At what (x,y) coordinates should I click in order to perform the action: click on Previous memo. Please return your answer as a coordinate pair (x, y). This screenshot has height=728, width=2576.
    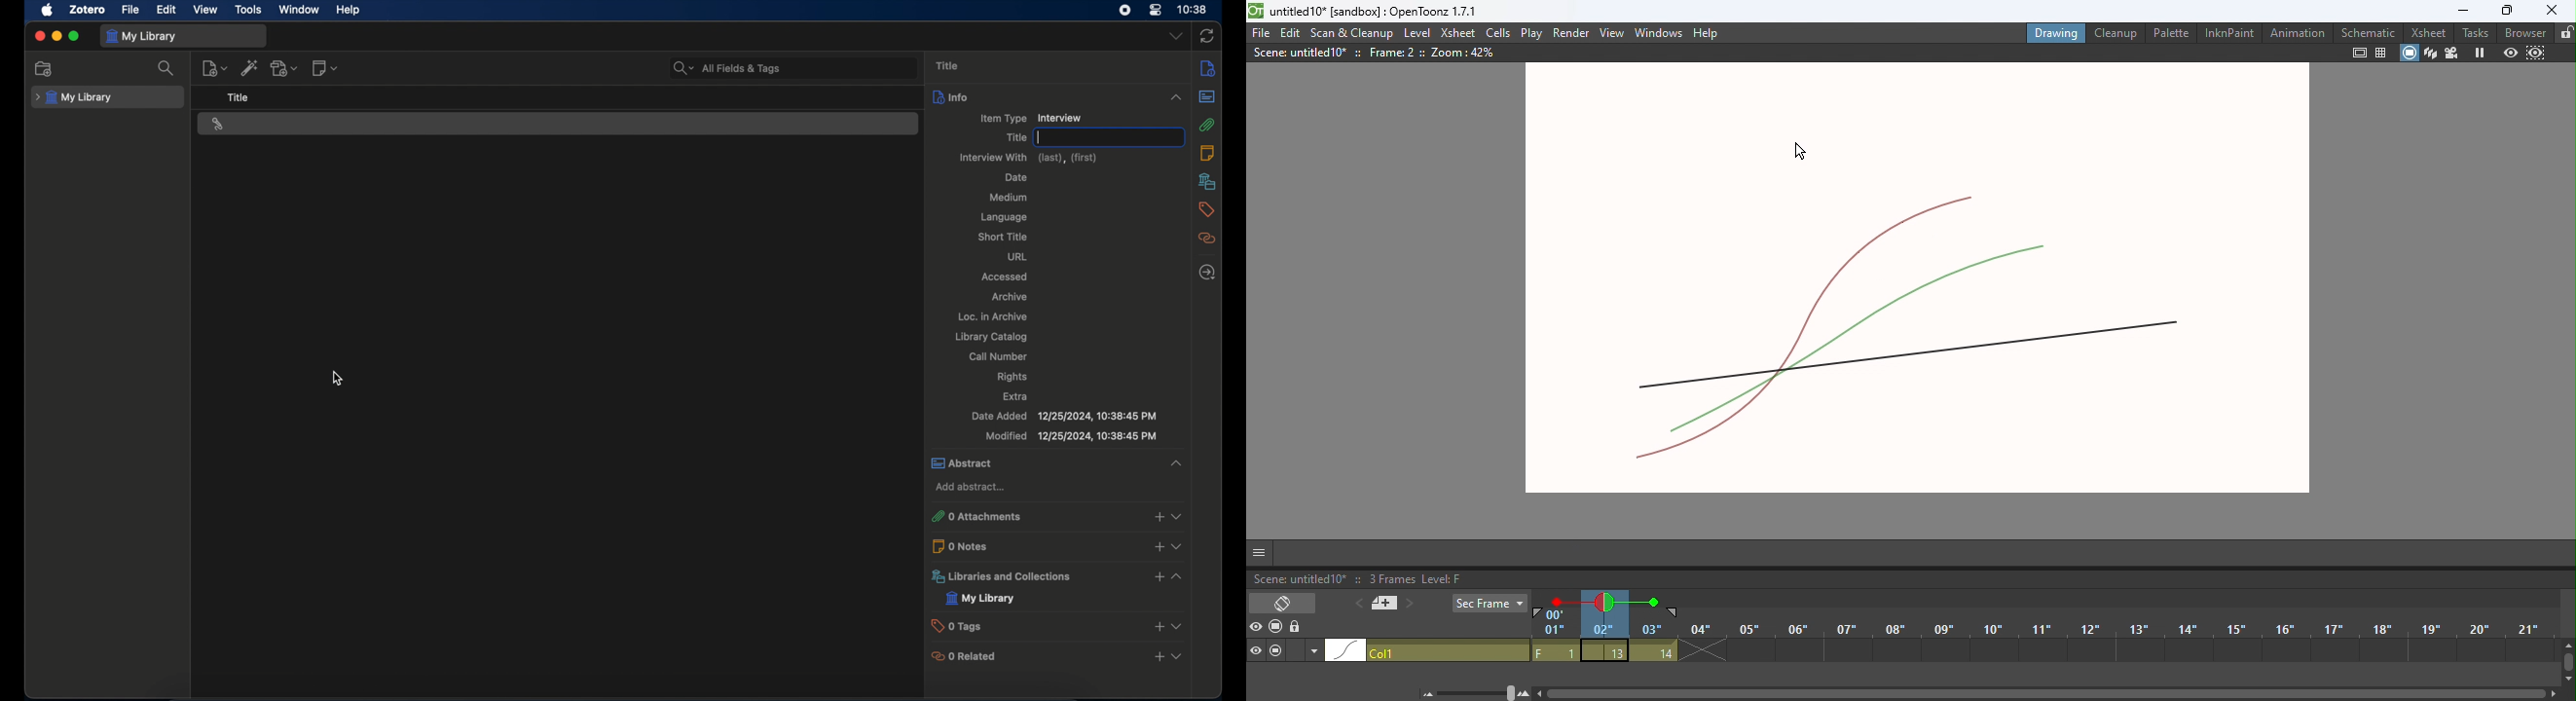
    Looking at the image, I should click on (1356, 605).